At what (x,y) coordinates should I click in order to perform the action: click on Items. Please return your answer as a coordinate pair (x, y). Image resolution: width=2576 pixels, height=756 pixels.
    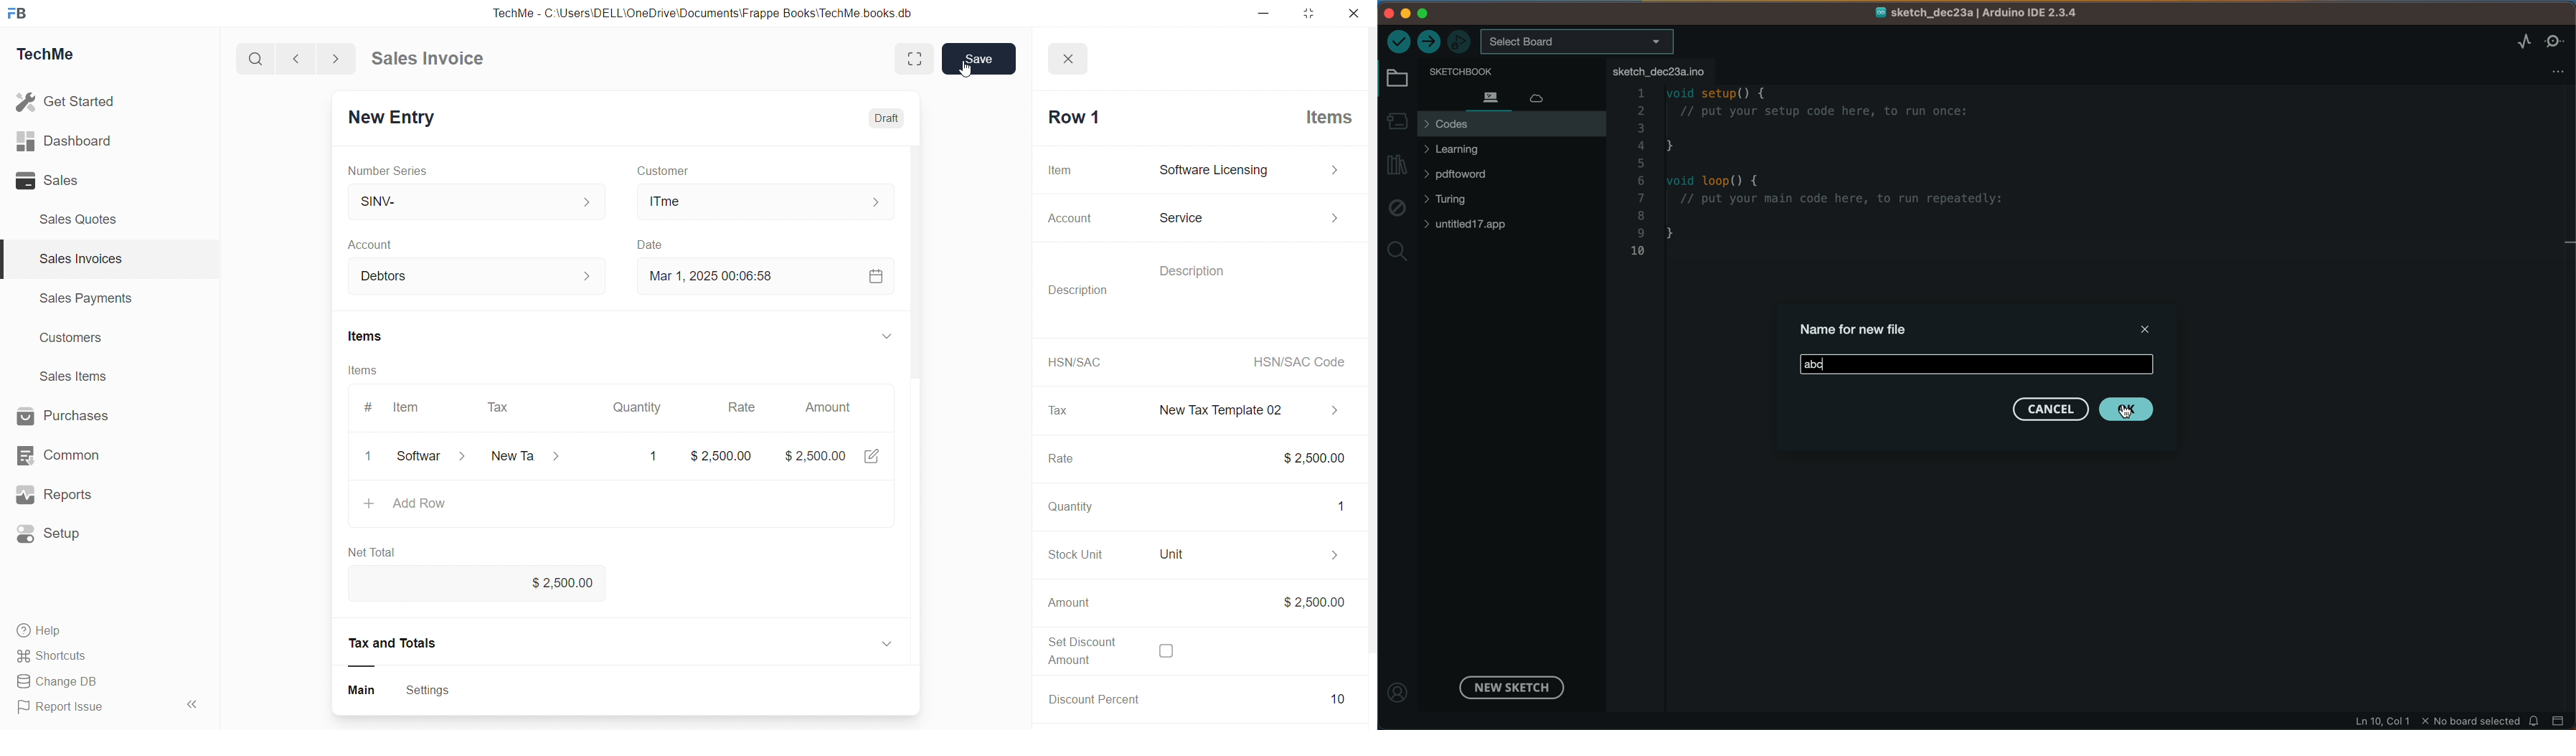
    Looking at the image, I should click on (373, 333).